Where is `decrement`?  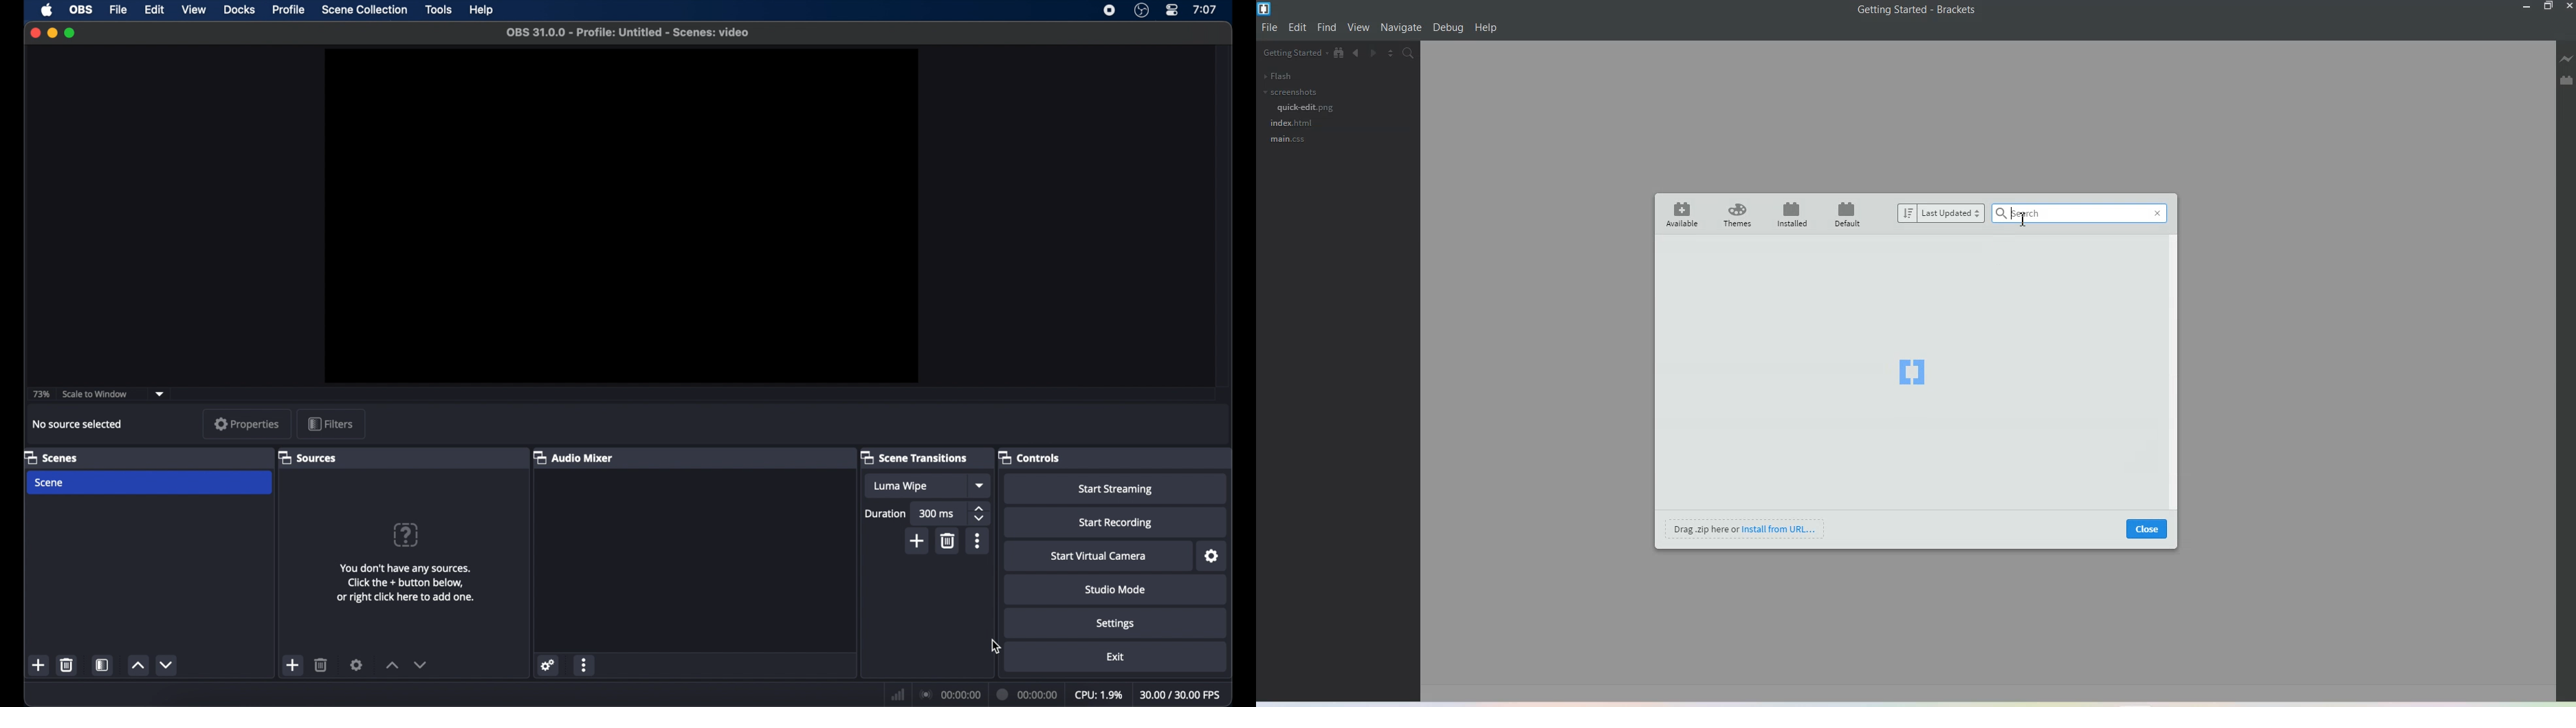 decrement is located at coordinates (421, 664).